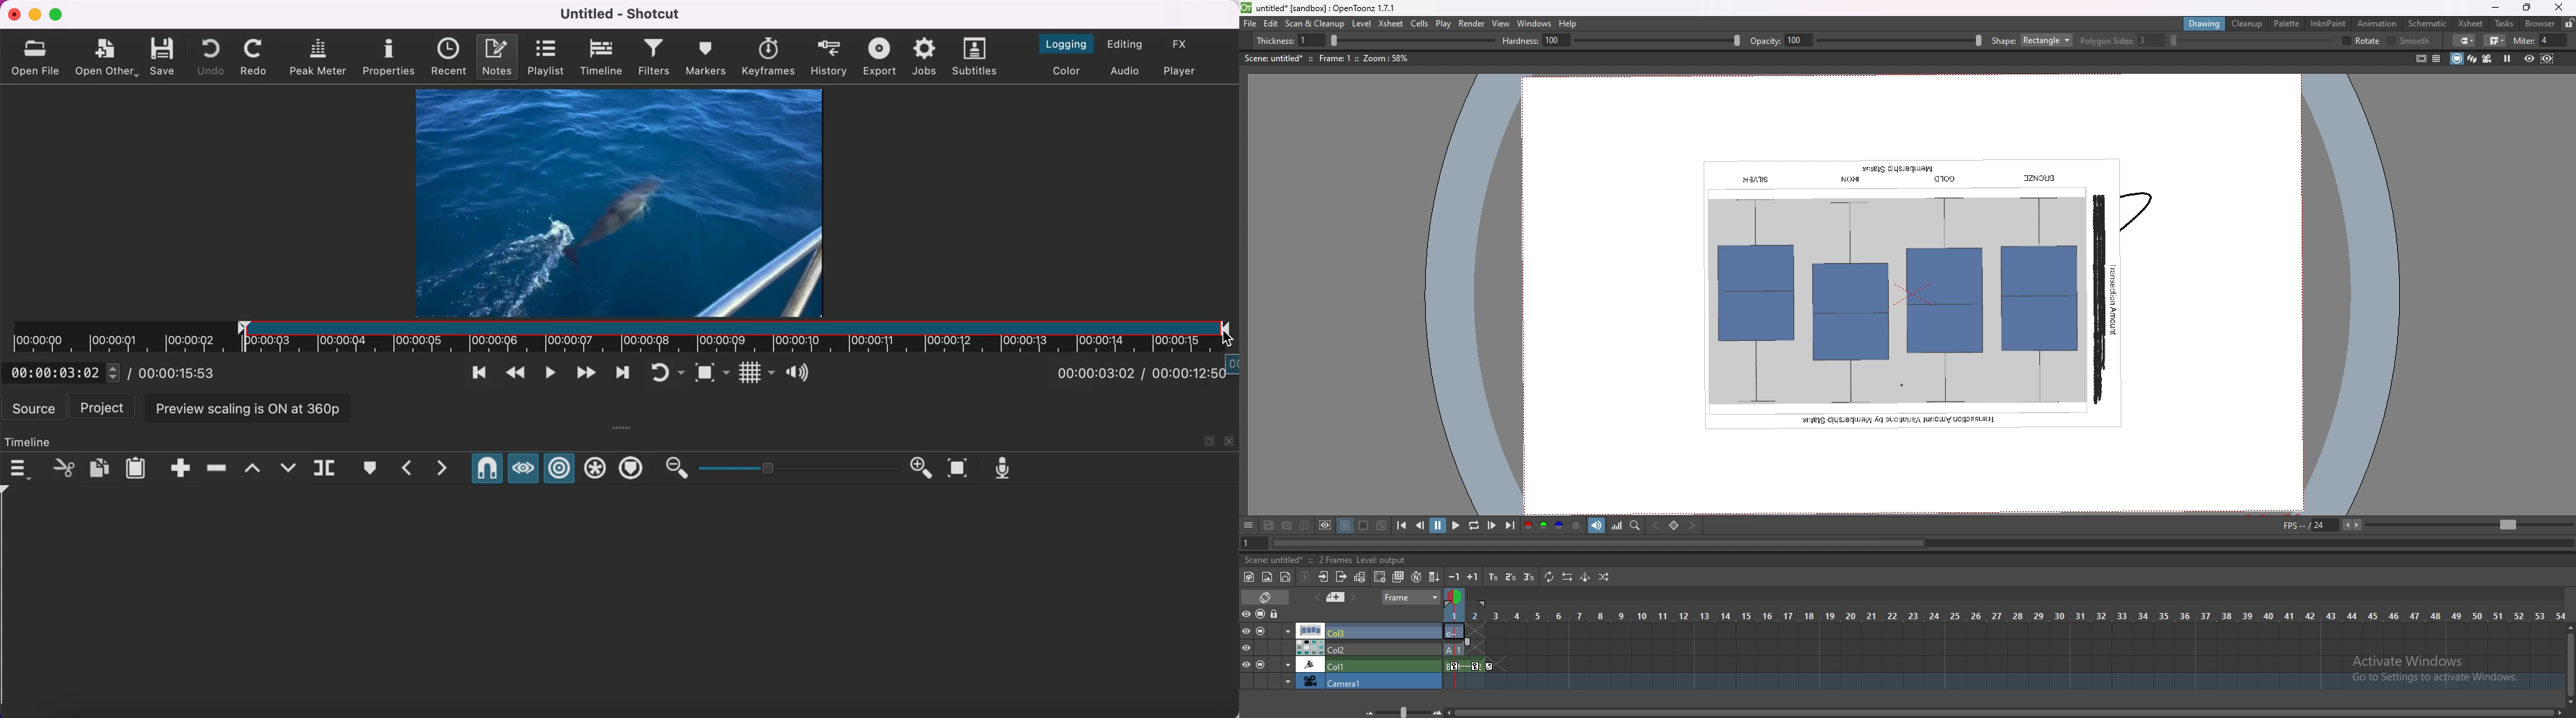 Image resolution: width=2576 pixels, height=728 pixels. I want to click on , so click(711, 373).